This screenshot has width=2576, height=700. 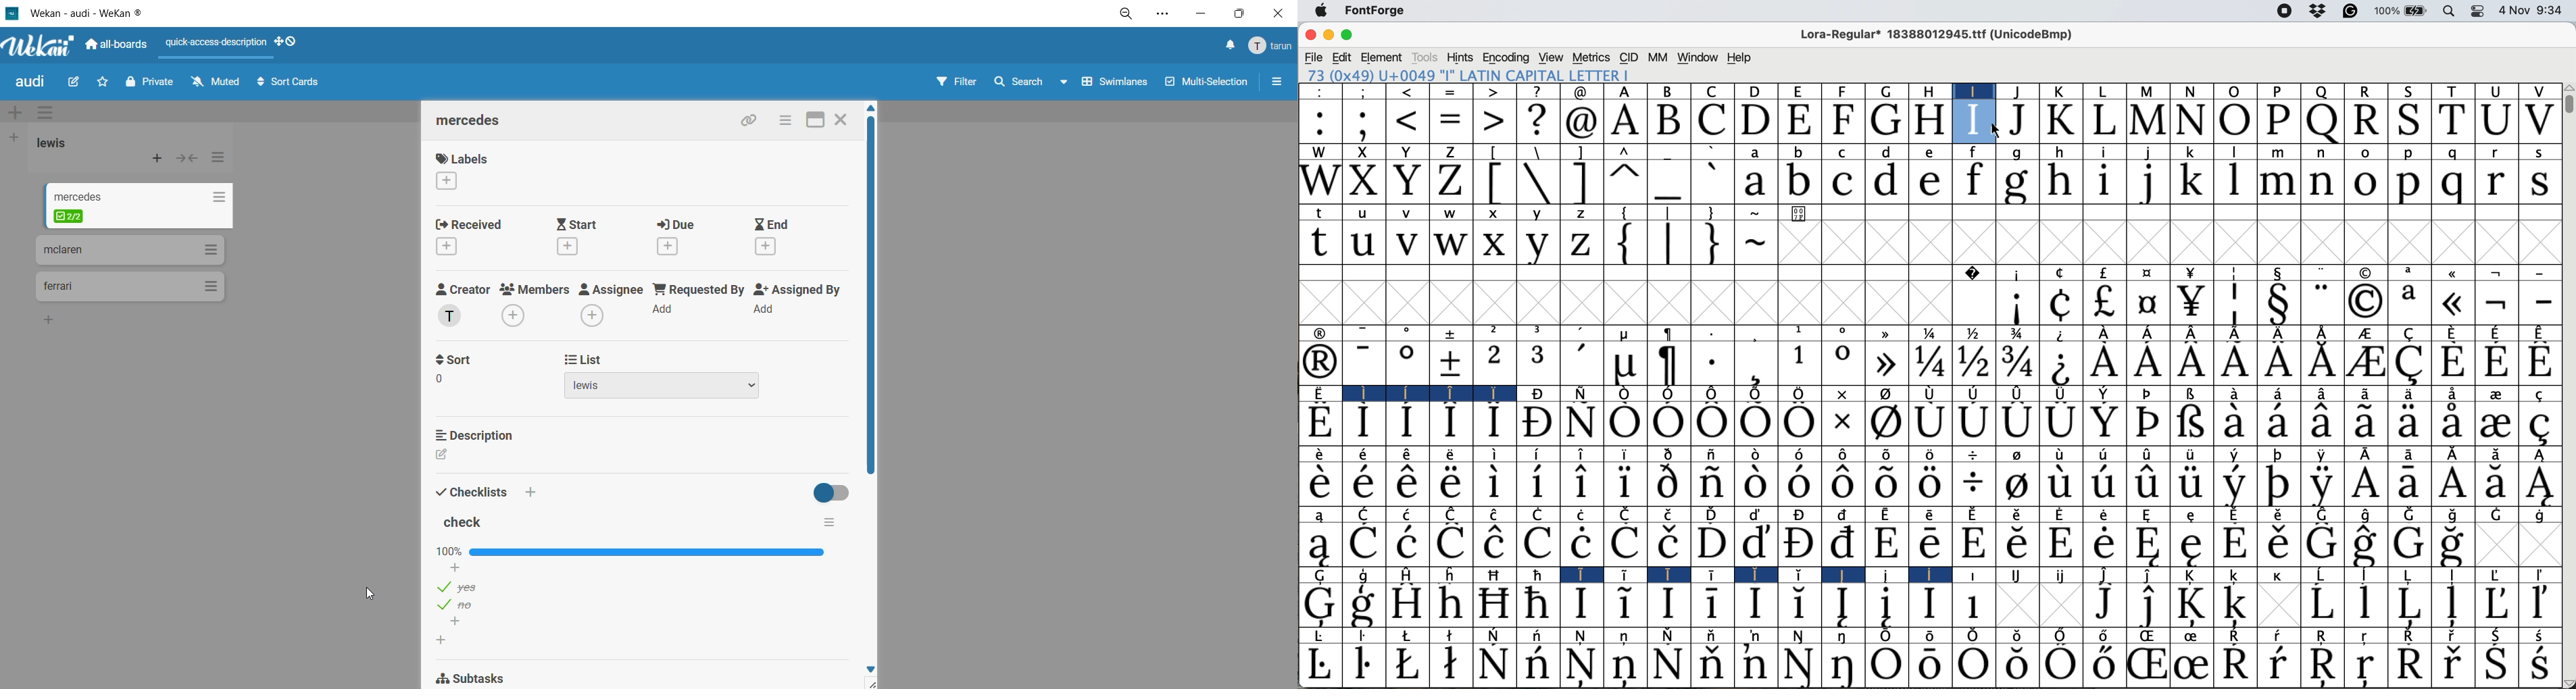 What do you see at coordinates (1364, 665) in the screenshot?
I see `Symbol` at bounding box center [1364, 665].